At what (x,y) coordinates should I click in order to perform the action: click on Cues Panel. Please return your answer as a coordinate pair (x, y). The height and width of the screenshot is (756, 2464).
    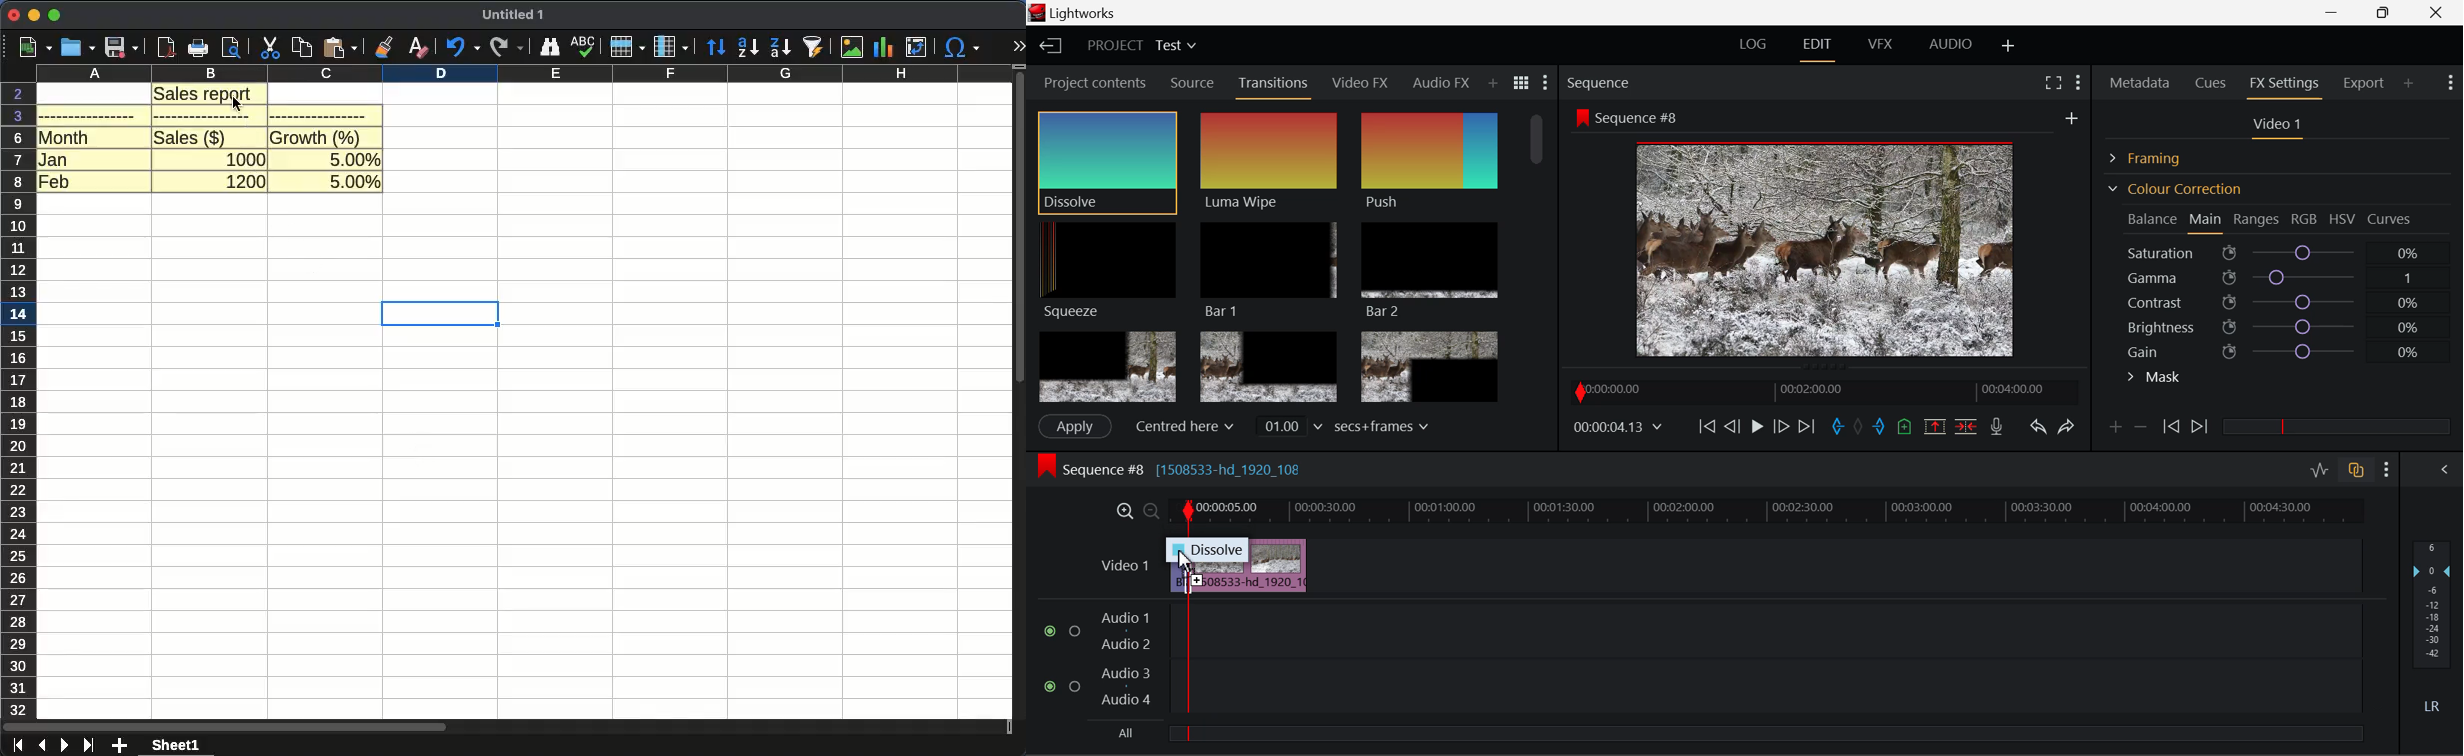
    Looking at the image, I should click on (2212, 81).